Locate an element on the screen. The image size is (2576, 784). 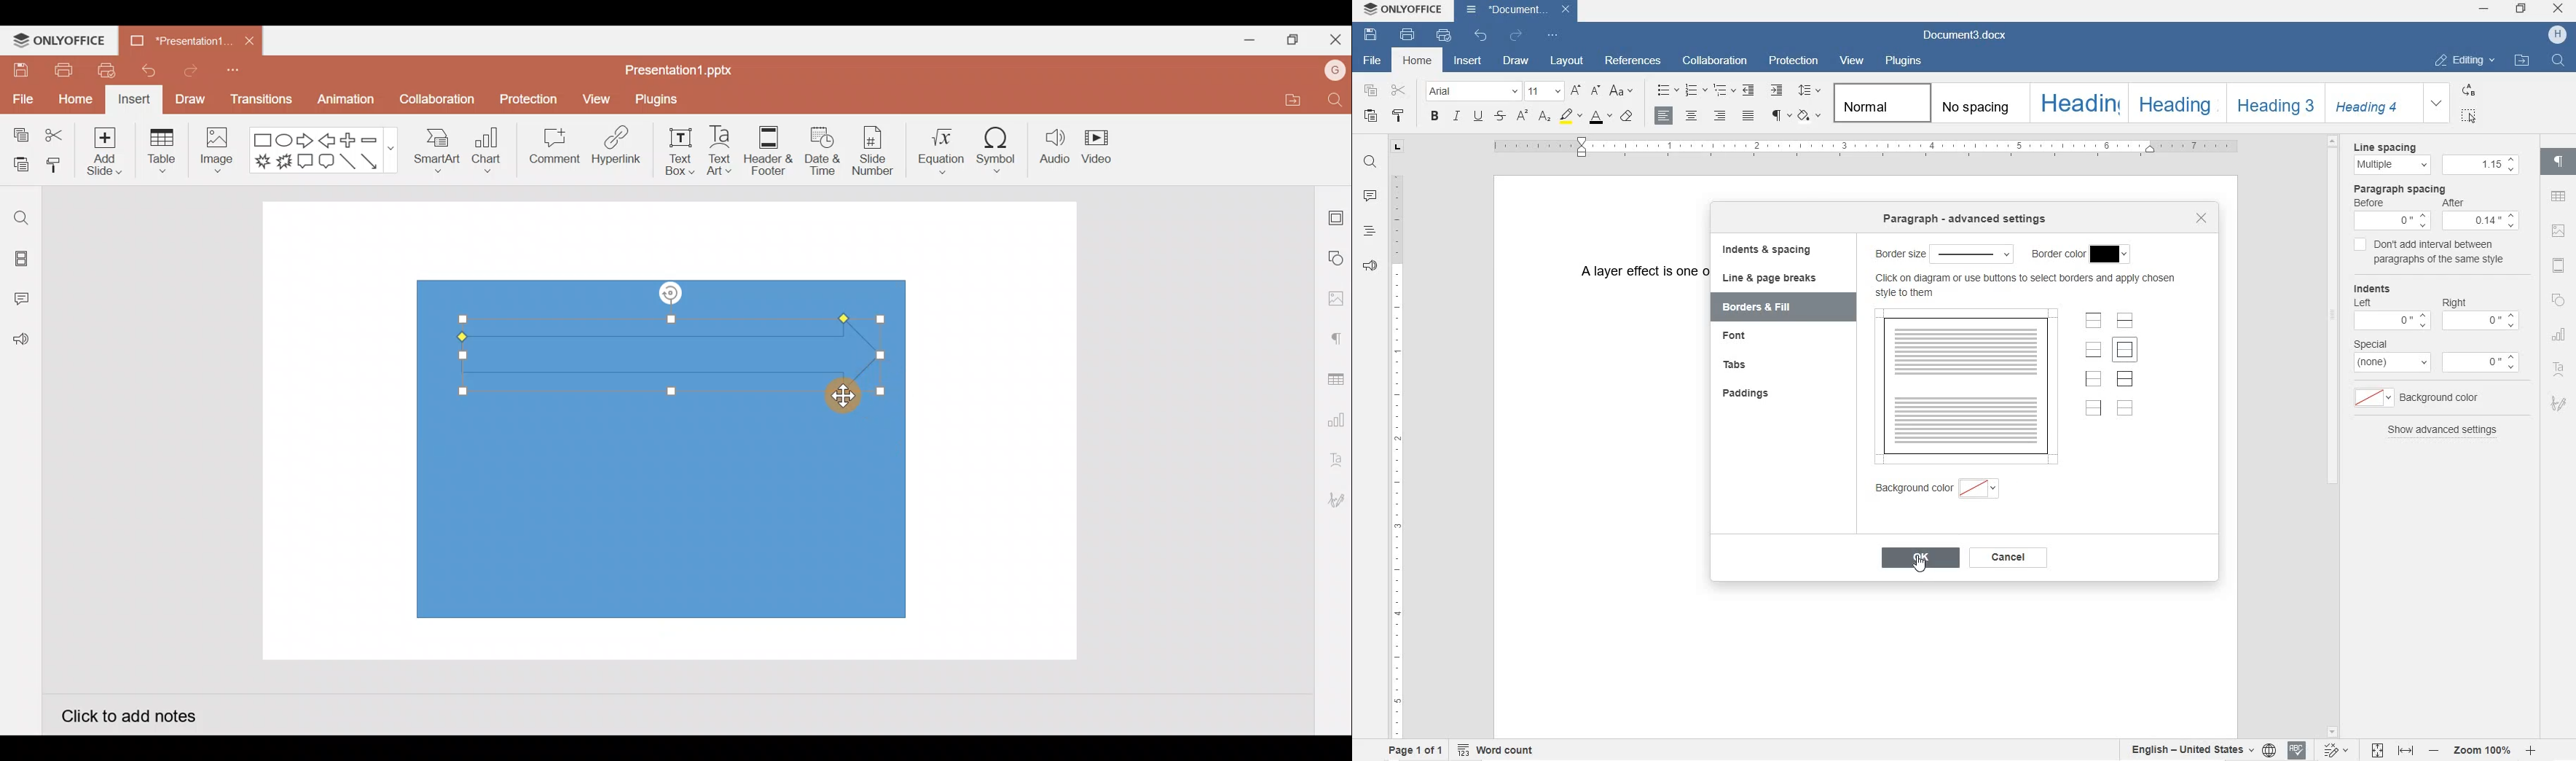
IMAGE is located at coordinates (2559, 232).